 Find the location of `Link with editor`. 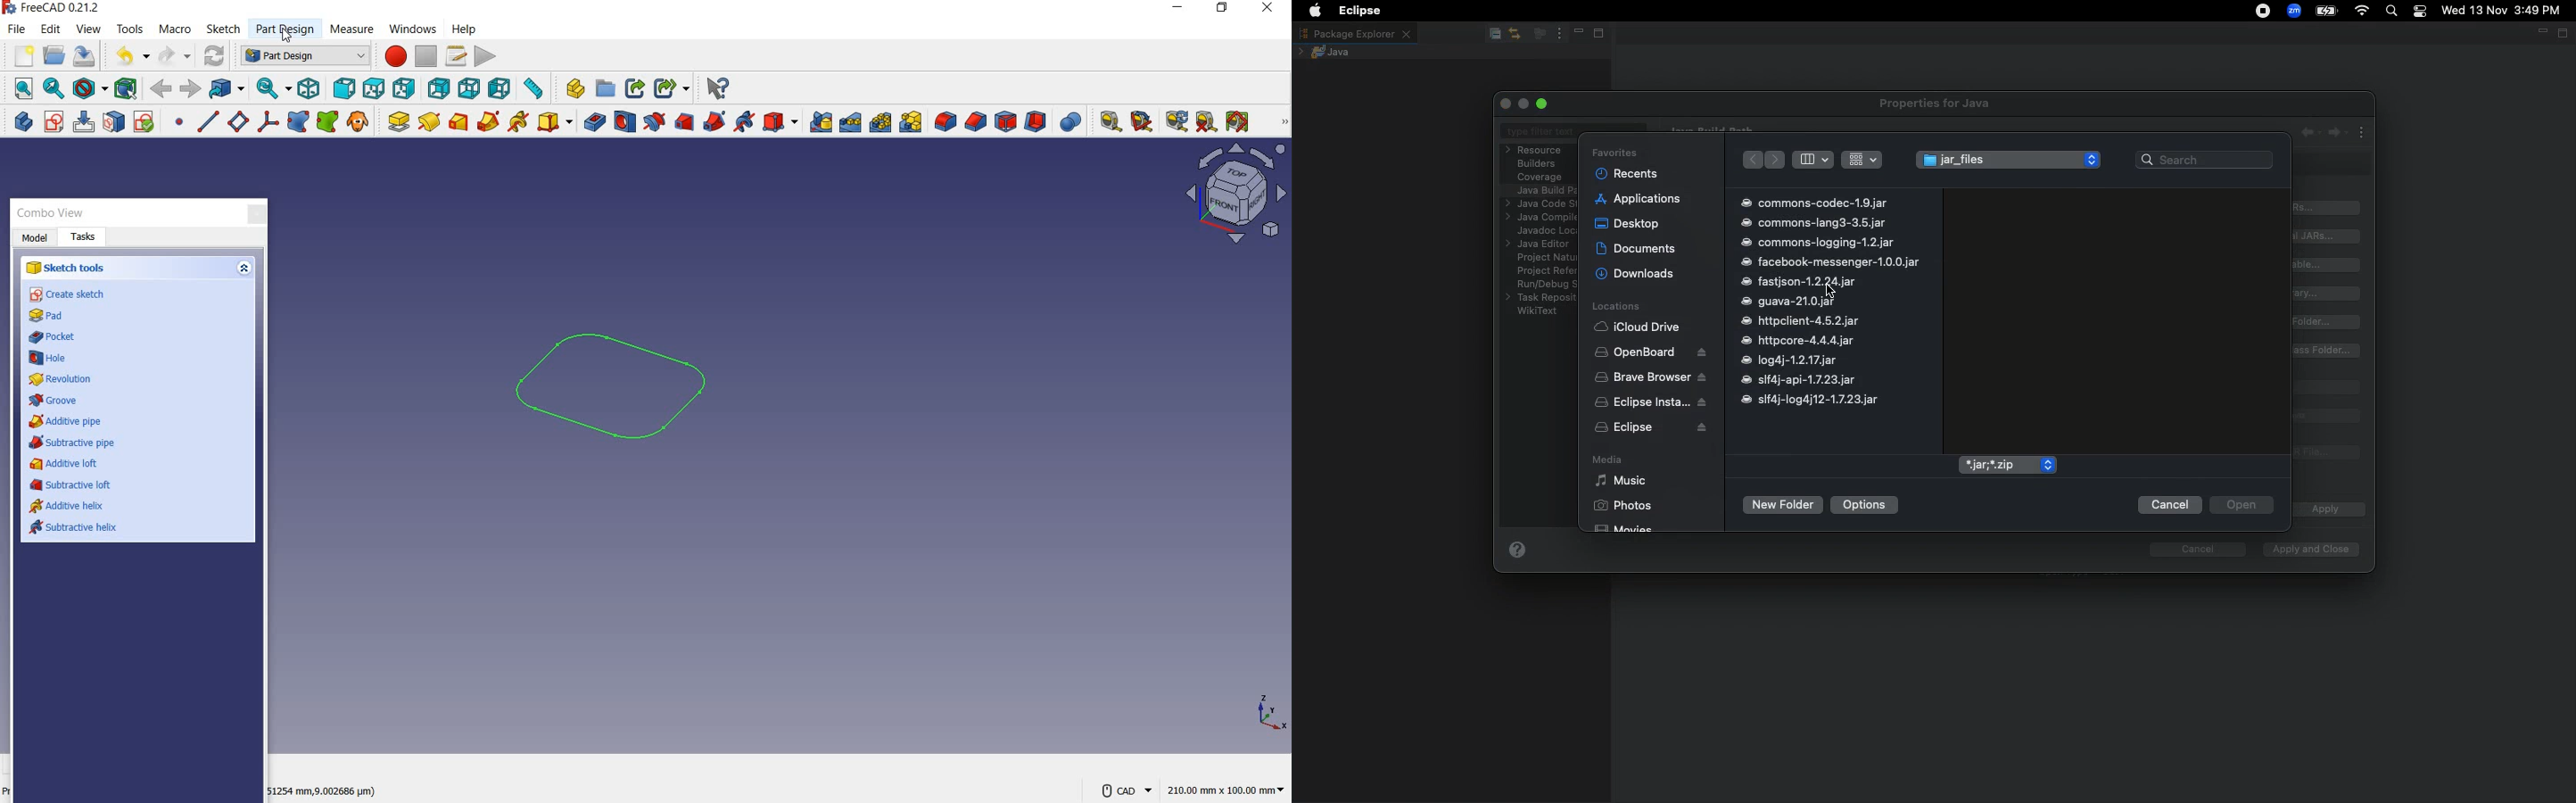

Link with editor is located at coordinates (1515, 33).